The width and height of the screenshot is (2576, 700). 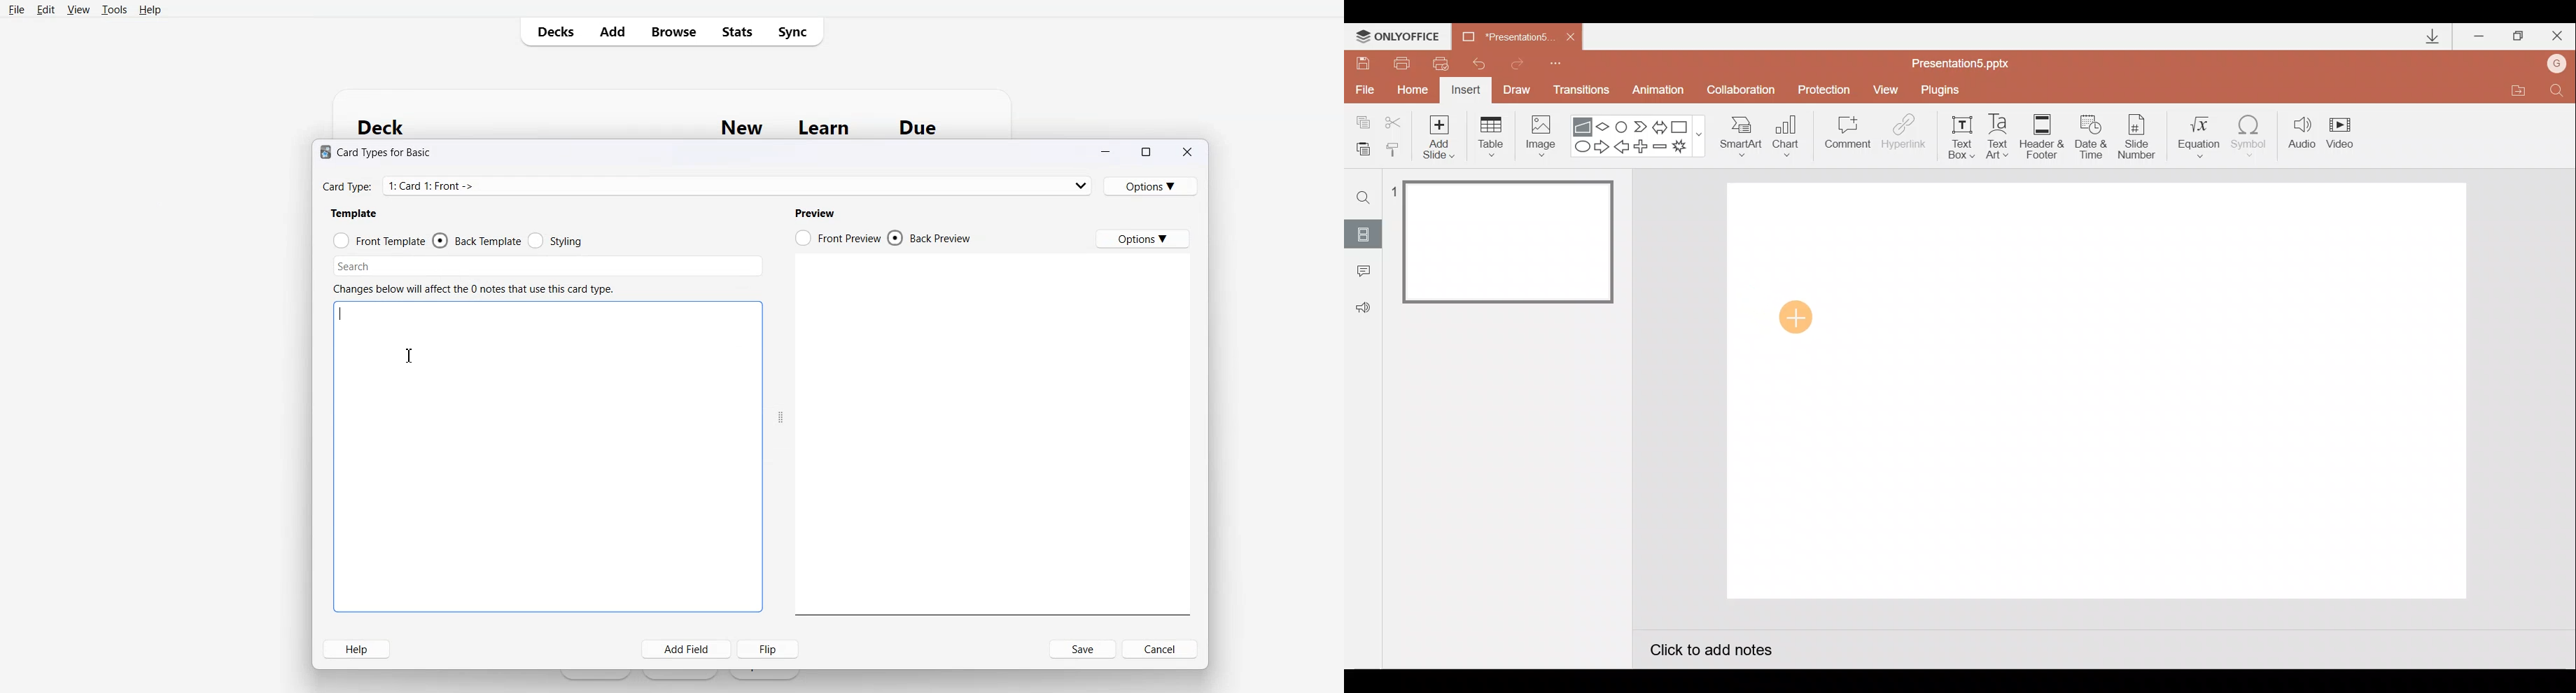 I want to click on Front Preview, so click(x=839, y=235).